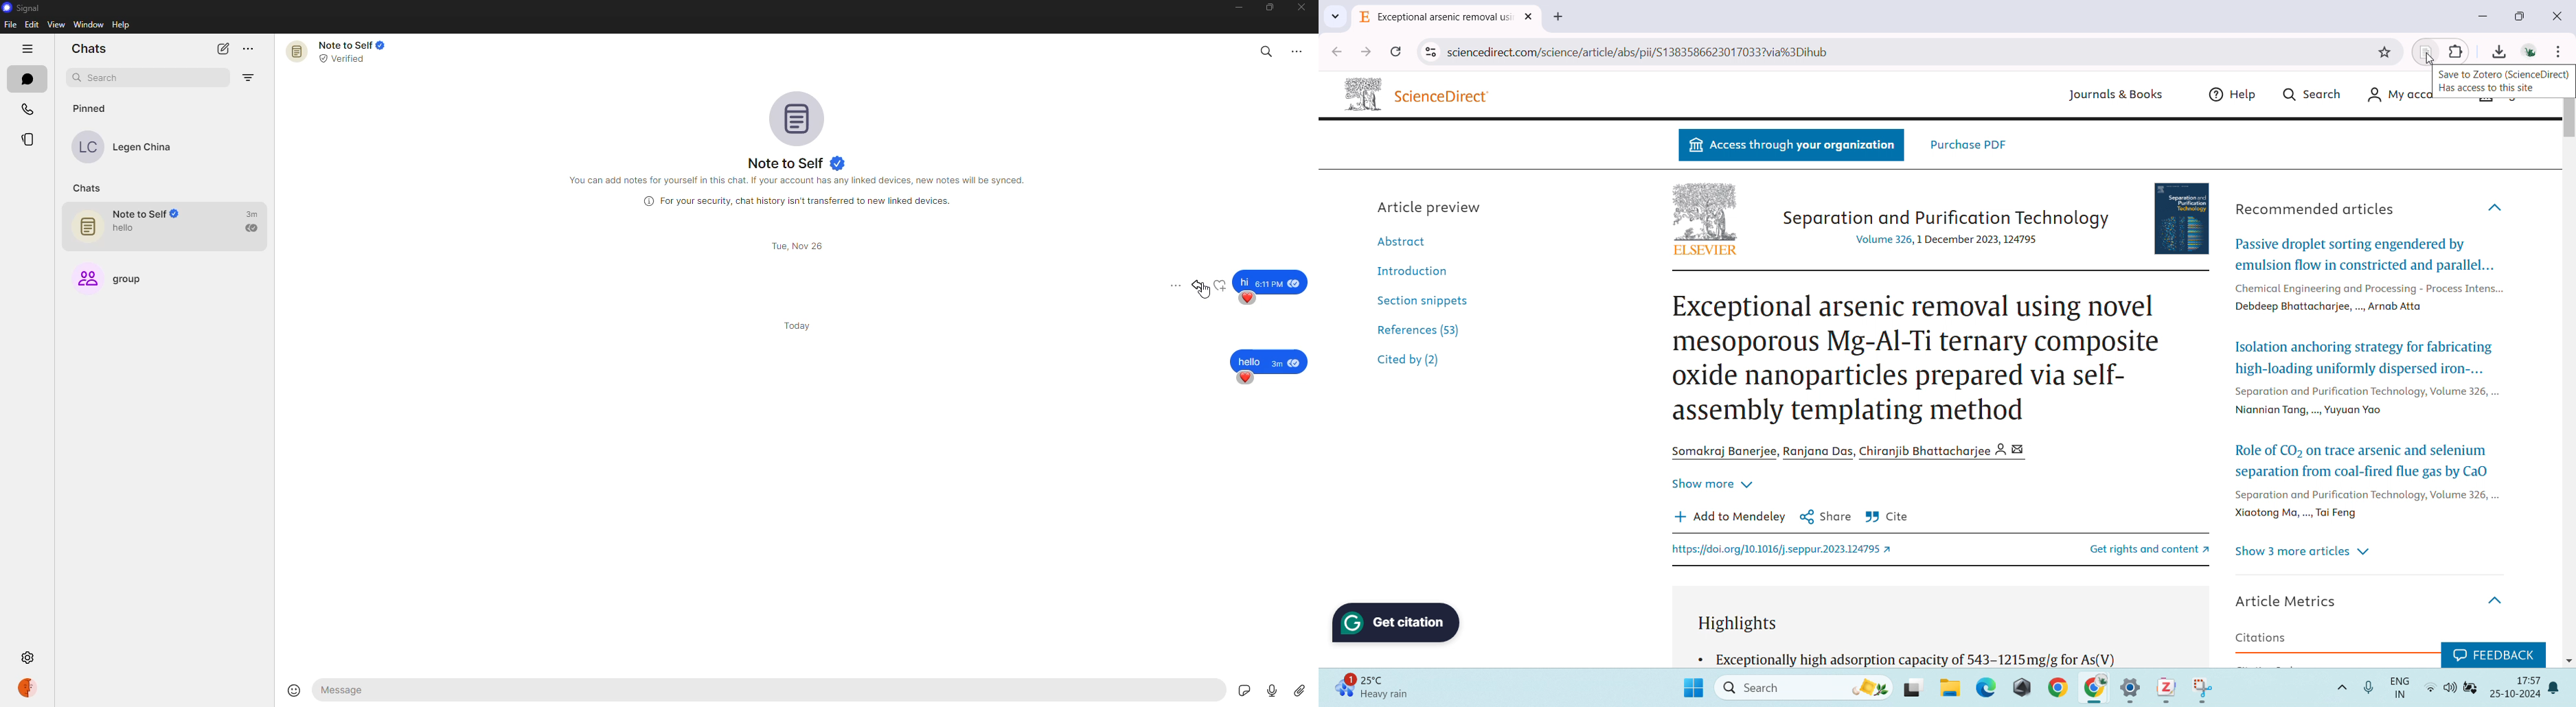 The height and width of the screenshot is (728, 2576). What do you see at coordinates (2560, 51) in the screenshot?
I see `customize and control` at bounding box center [2560, 51].